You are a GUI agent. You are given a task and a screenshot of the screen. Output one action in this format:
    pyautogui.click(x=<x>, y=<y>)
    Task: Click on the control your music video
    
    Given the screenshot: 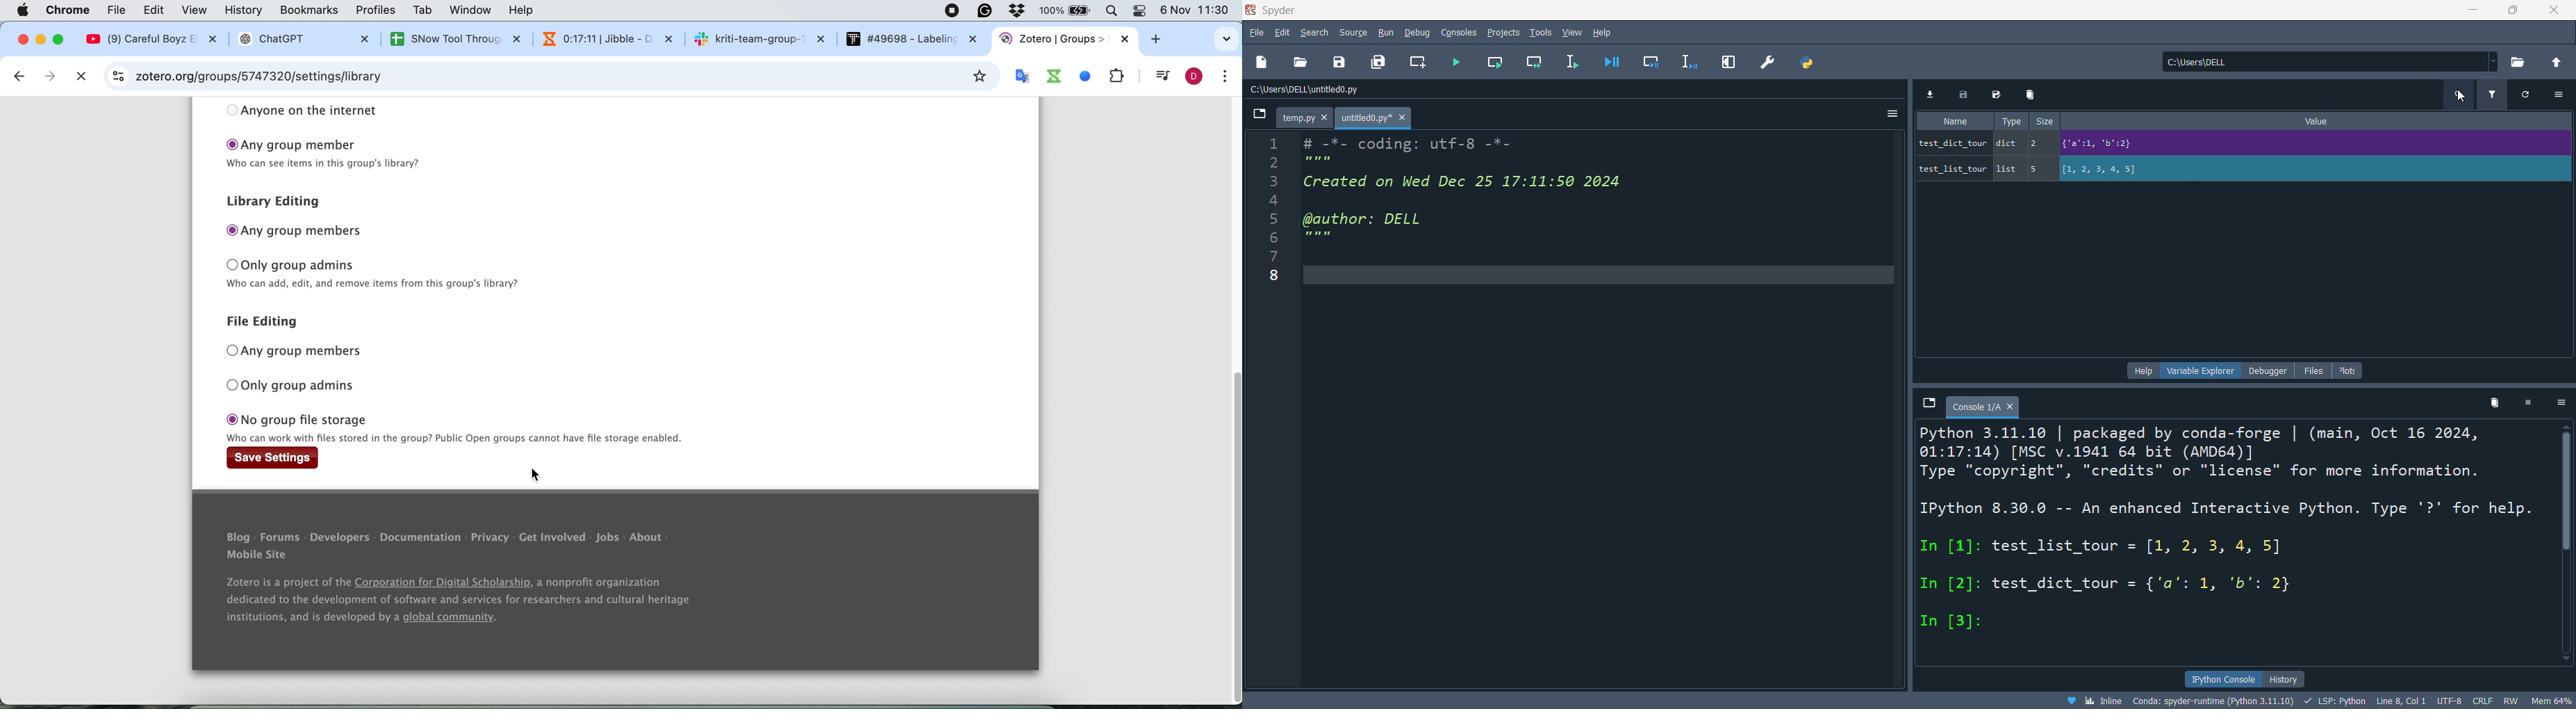 What is the action you would take?
    pyautogui.click(x=1160, y=77)
    